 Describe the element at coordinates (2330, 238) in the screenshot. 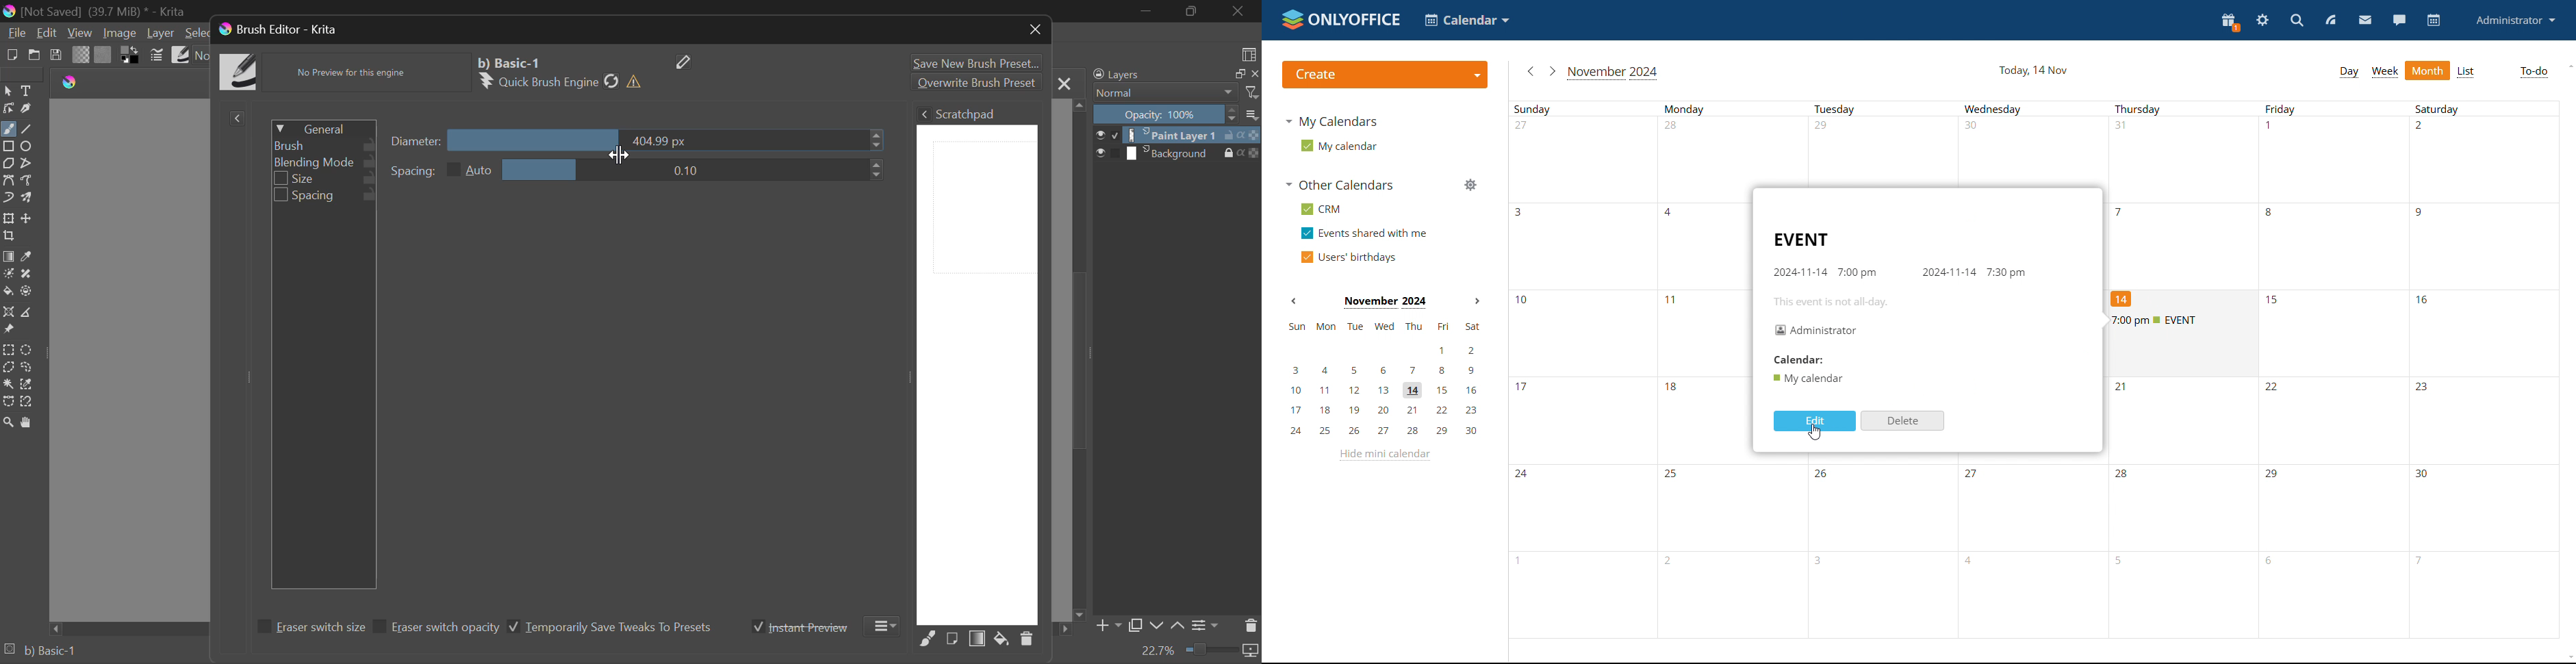

I see `days of a month` at that location.